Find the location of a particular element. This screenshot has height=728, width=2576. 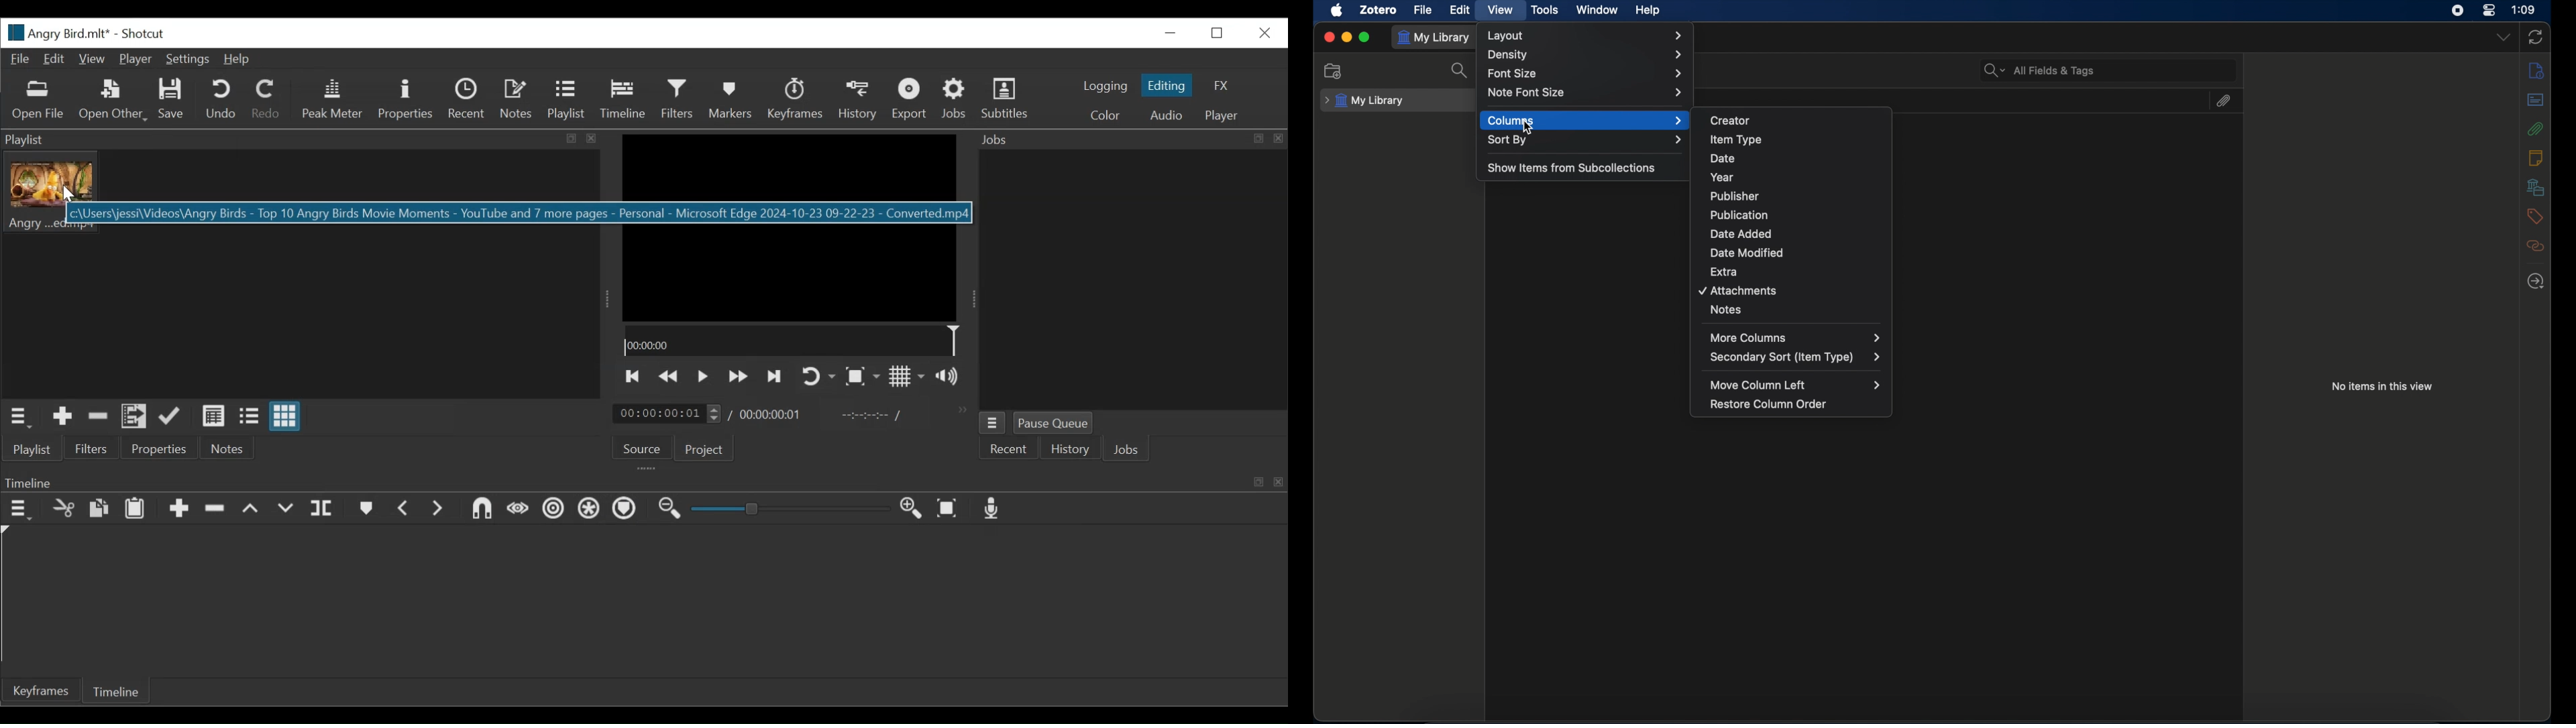

attachments is located at coordinates (2222, 101).